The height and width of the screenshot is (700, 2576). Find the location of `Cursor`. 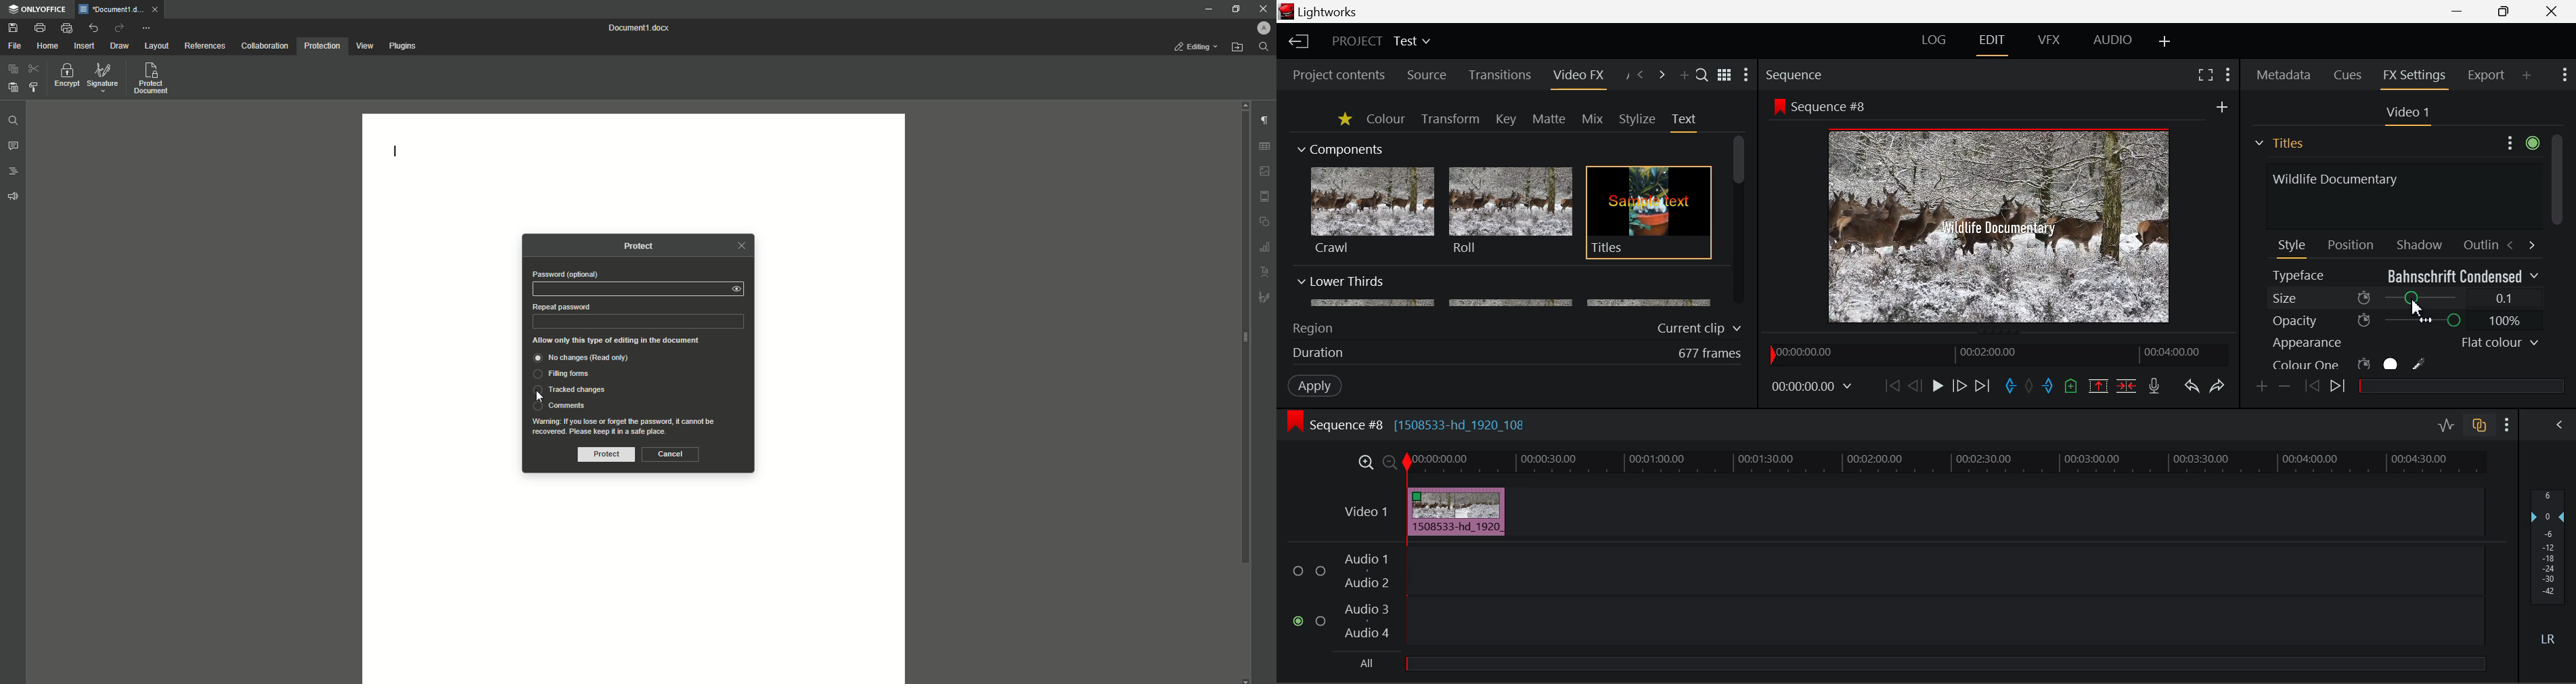

Cursor is located at coordinates (540, 396).